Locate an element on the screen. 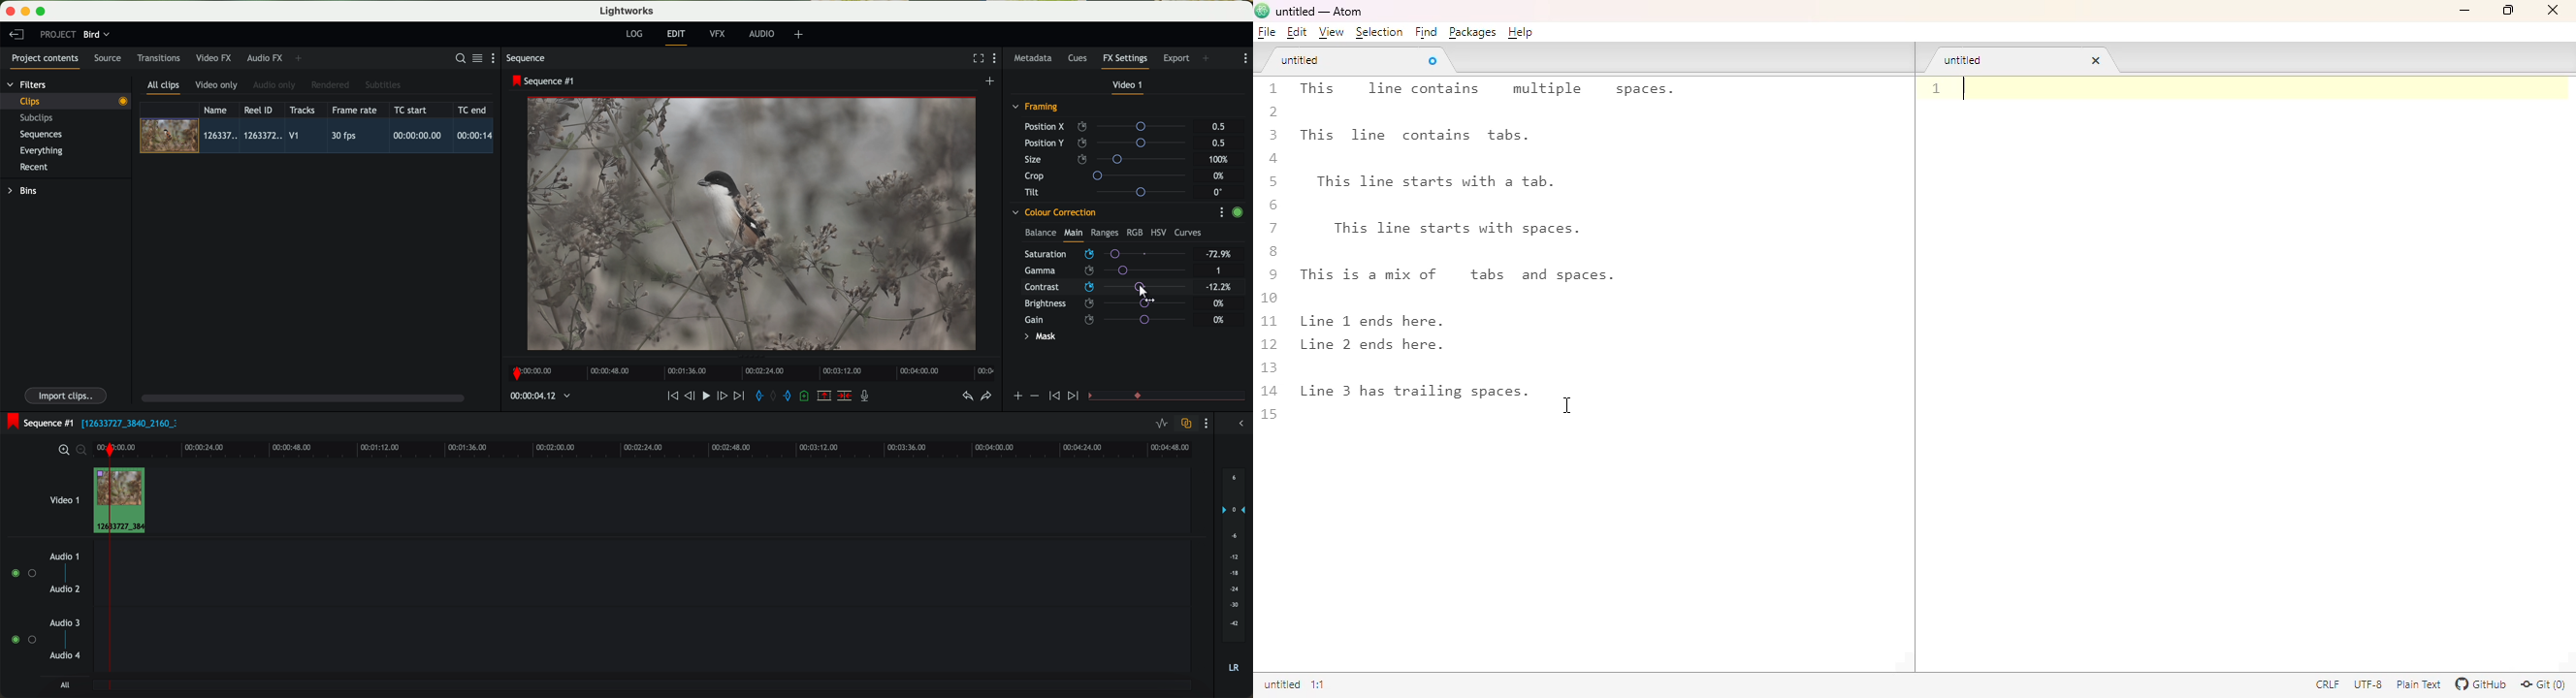  file is located at coordinates (1267, 32).